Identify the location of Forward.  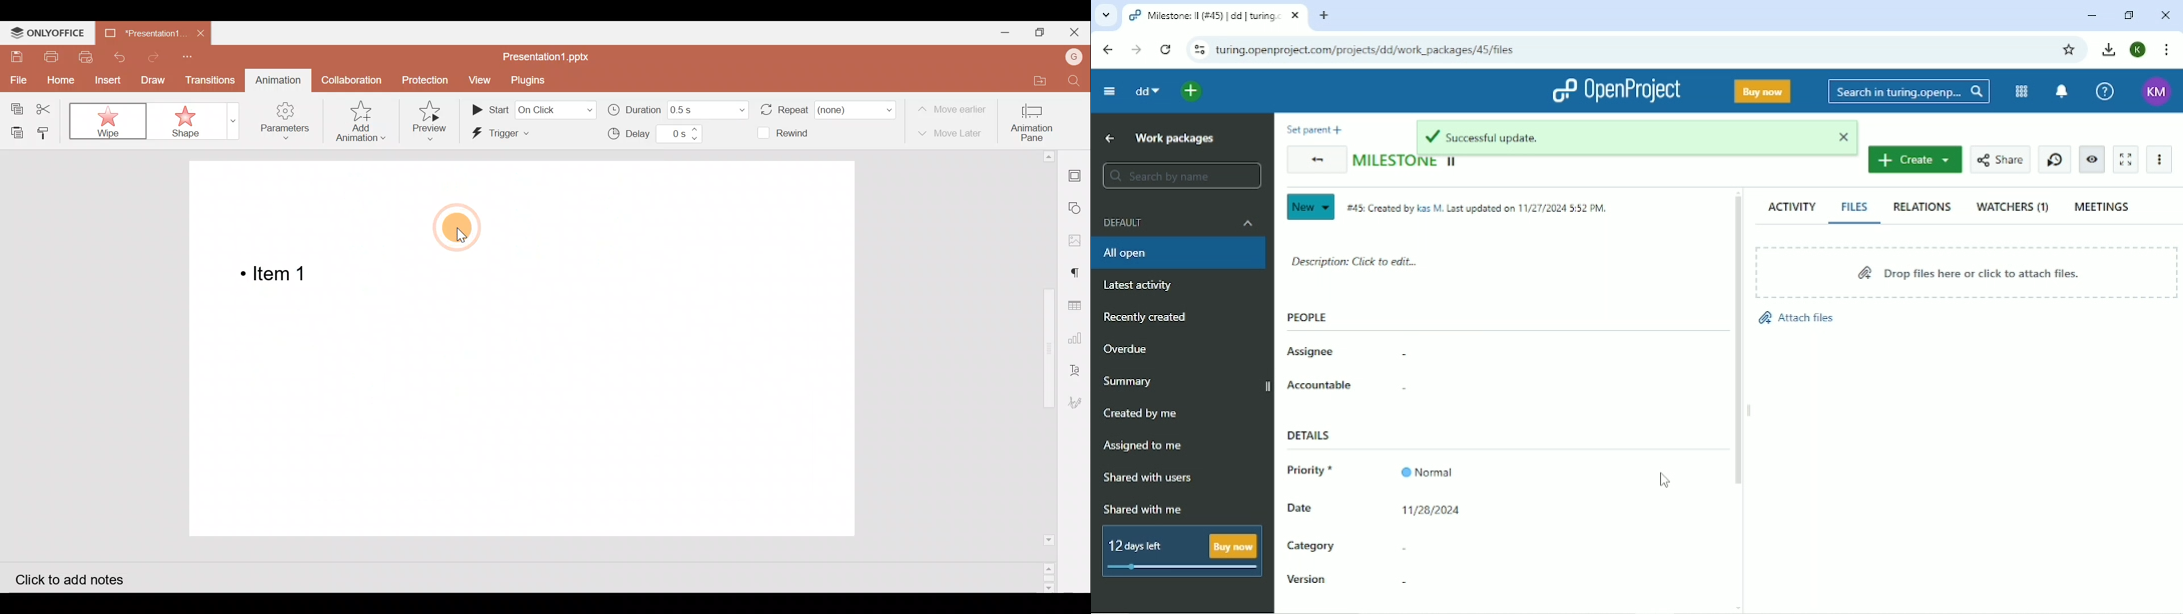
(1138, 51).